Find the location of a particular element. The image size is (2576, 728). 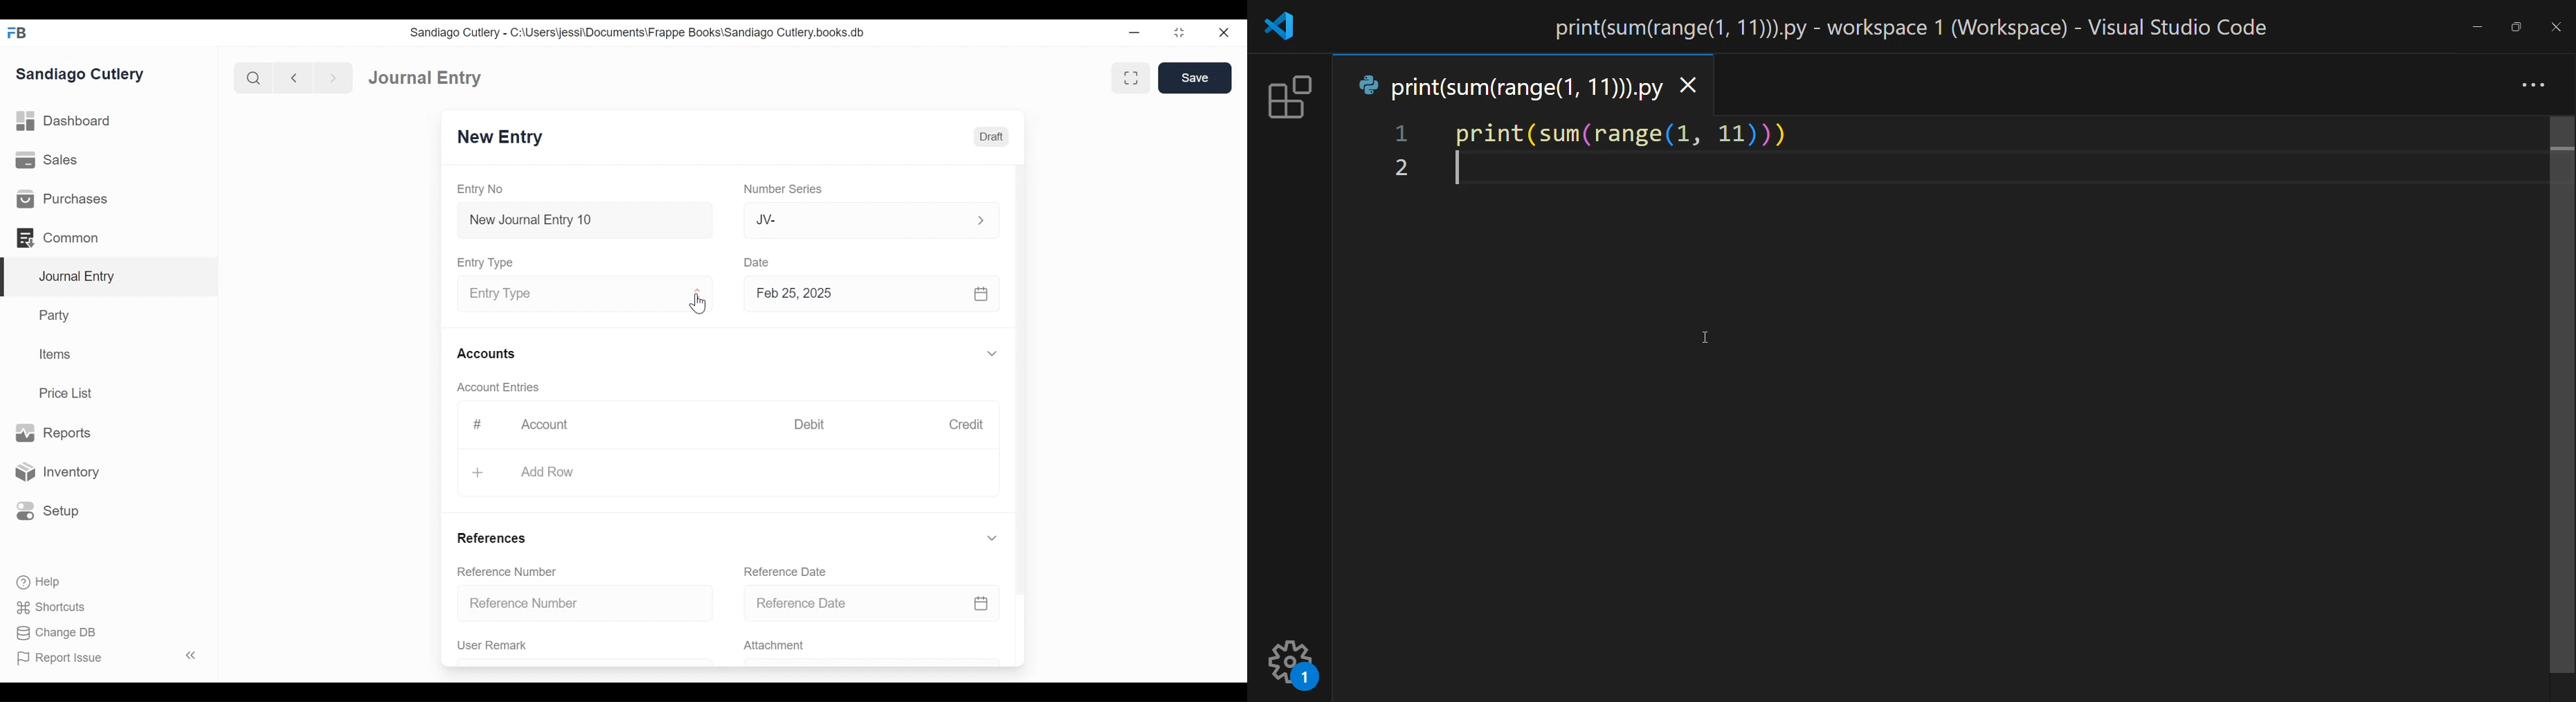

Reference Number is located at coordinates (509, 573).